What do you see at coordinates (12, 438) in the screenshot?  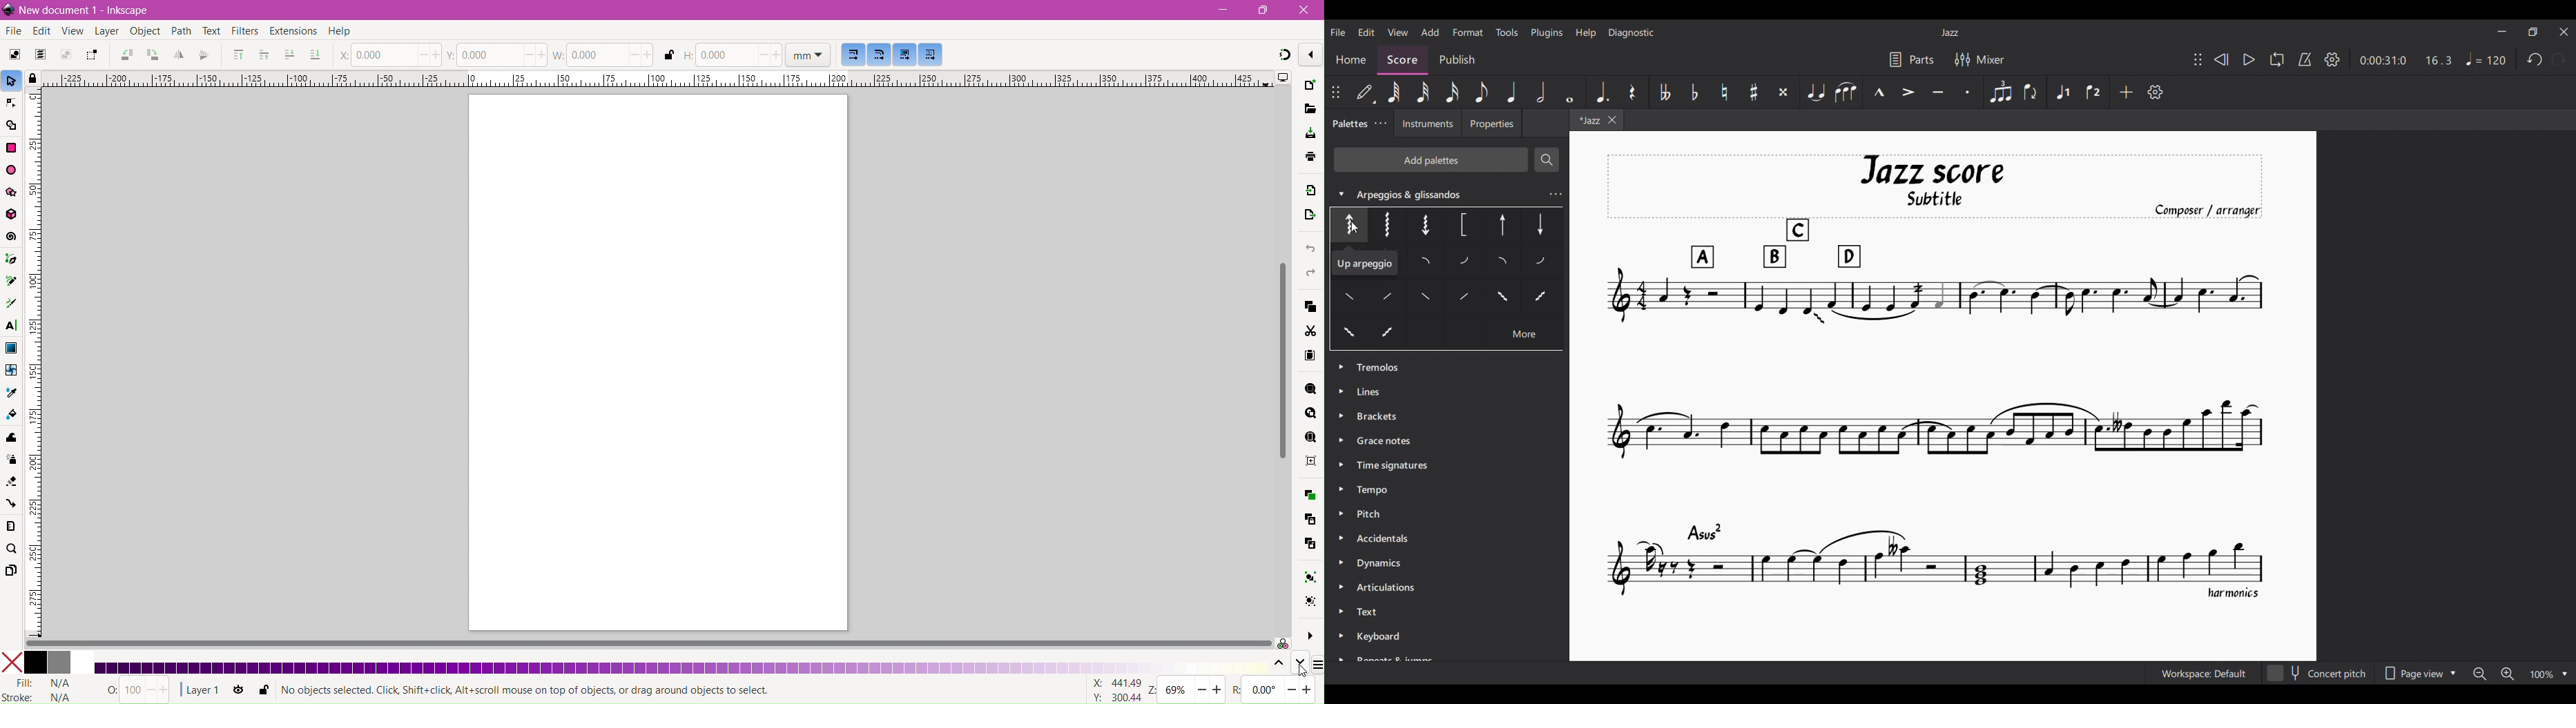 I see `Tweak Tool` at bounding box center [12, 438].